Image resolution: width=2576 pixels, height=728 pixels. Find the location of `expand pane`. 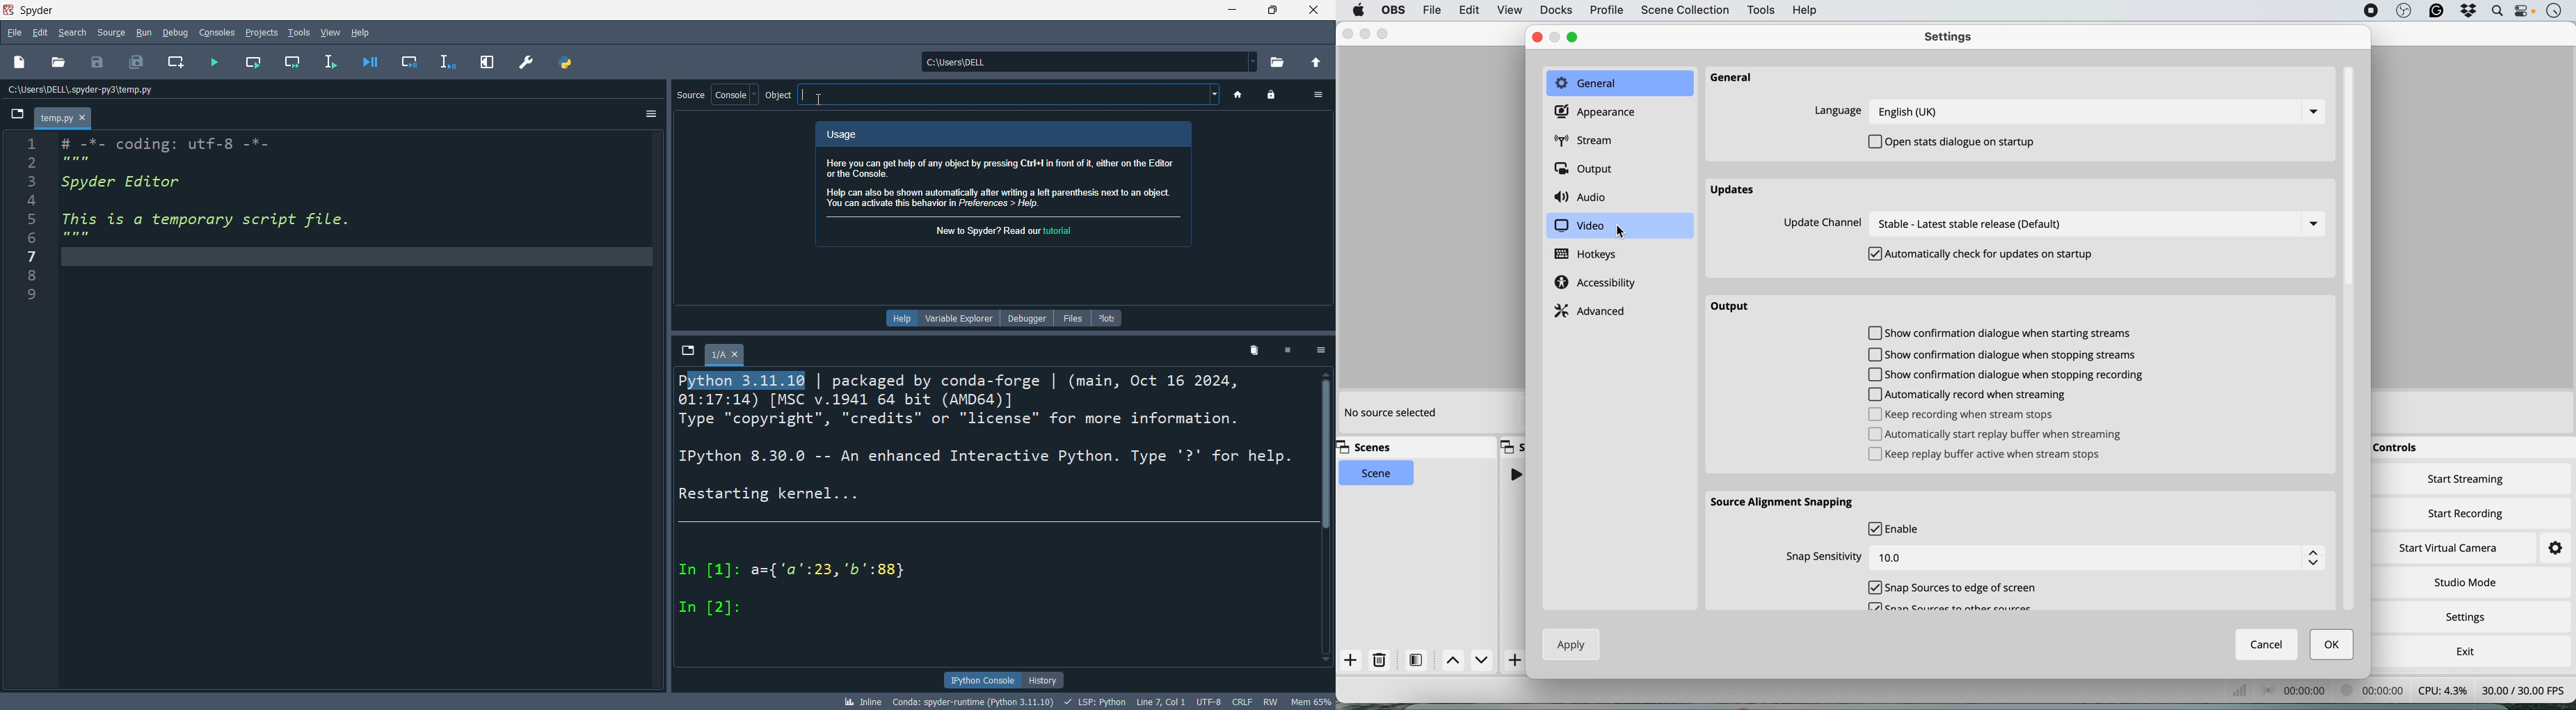

expand pane is located at coordinates (484, 61).